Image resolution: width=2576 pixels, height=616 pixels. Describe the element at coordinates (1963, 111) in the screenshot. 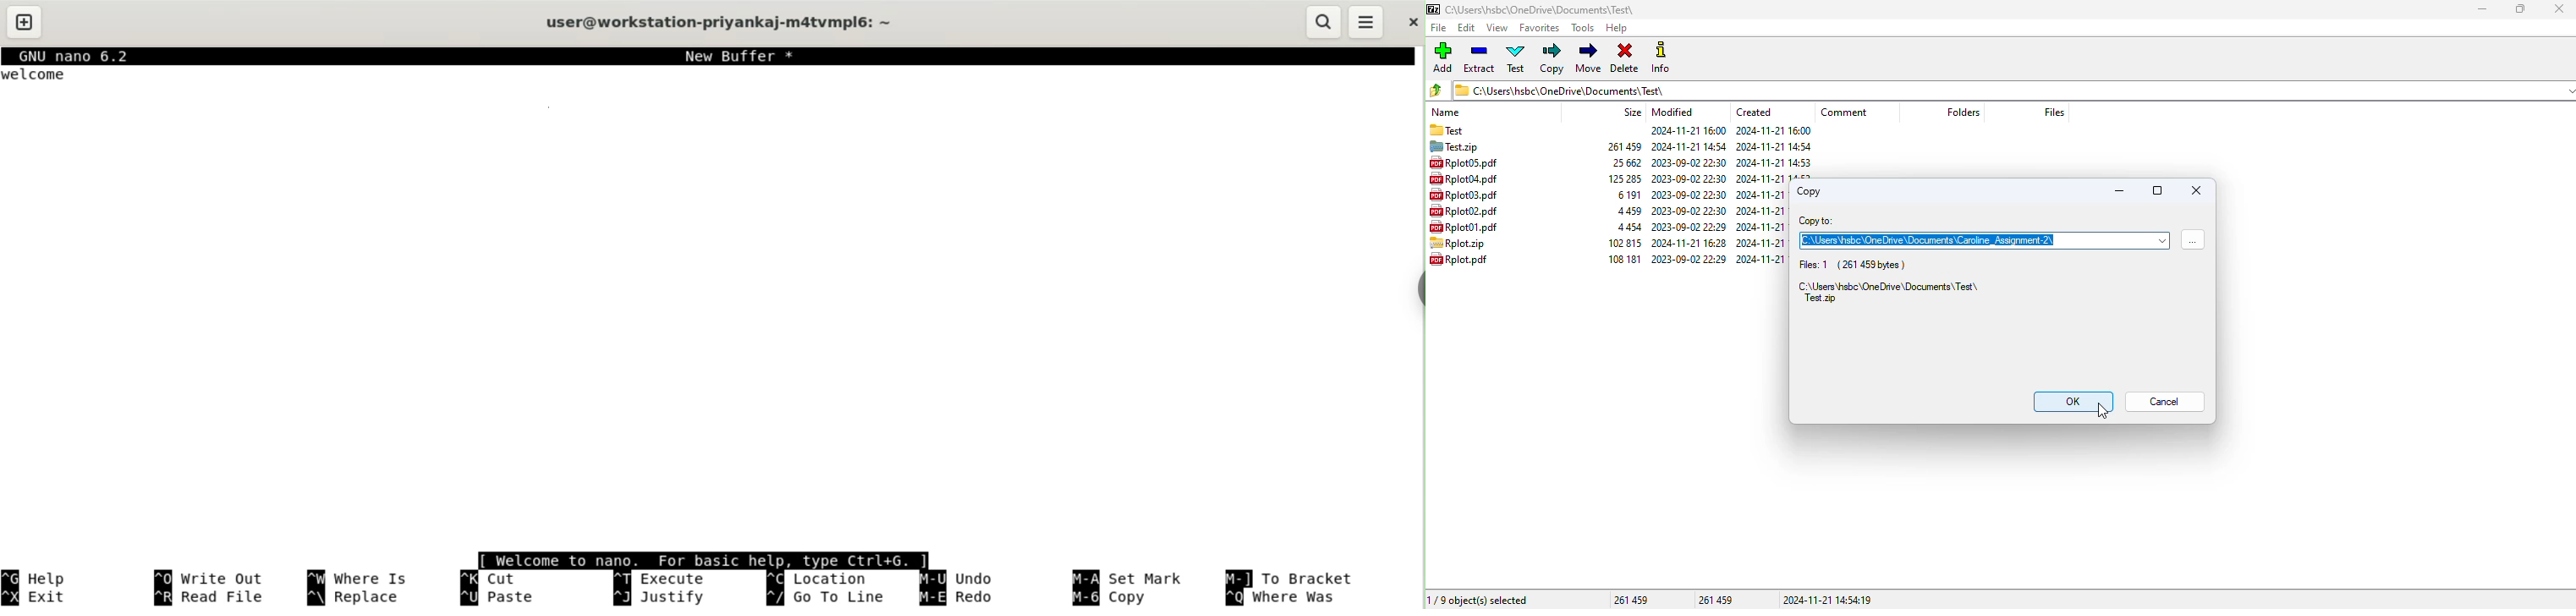

I see `folders` at that location.